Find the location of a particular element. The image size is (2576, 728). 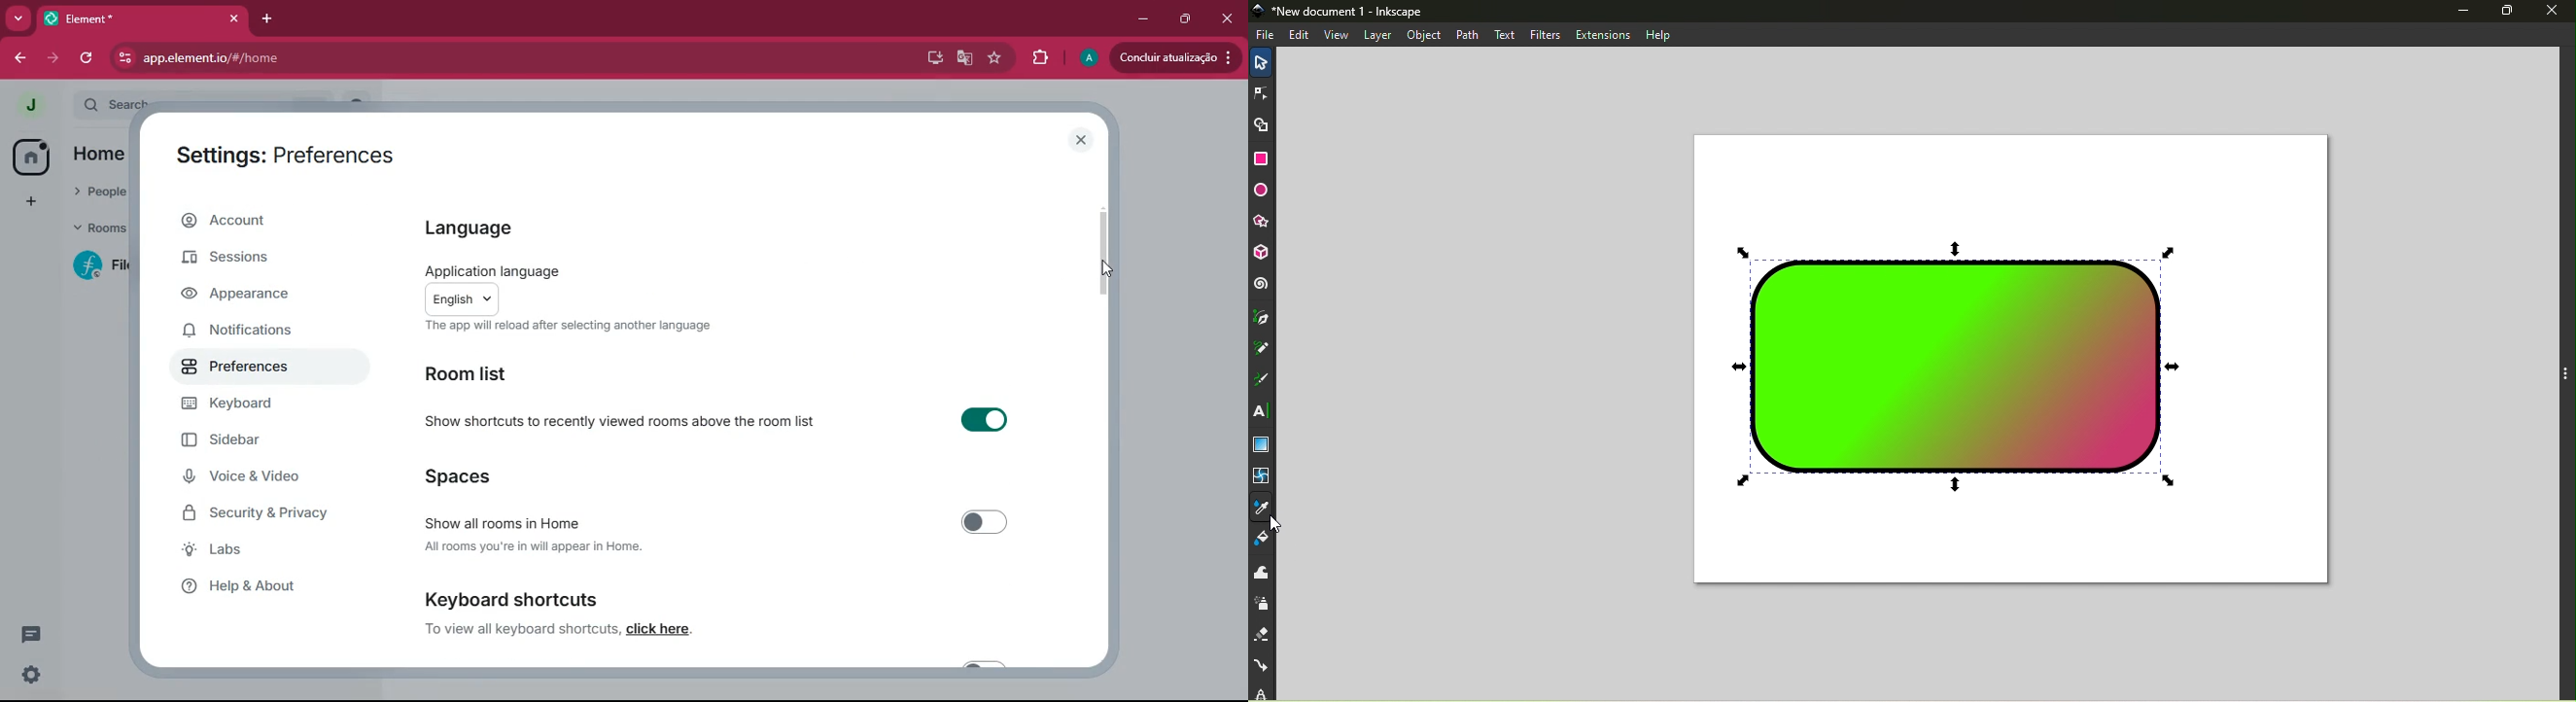

keyboard Shortcuts. To view all keyboard shortcuts is located at coordinates (518, 612).